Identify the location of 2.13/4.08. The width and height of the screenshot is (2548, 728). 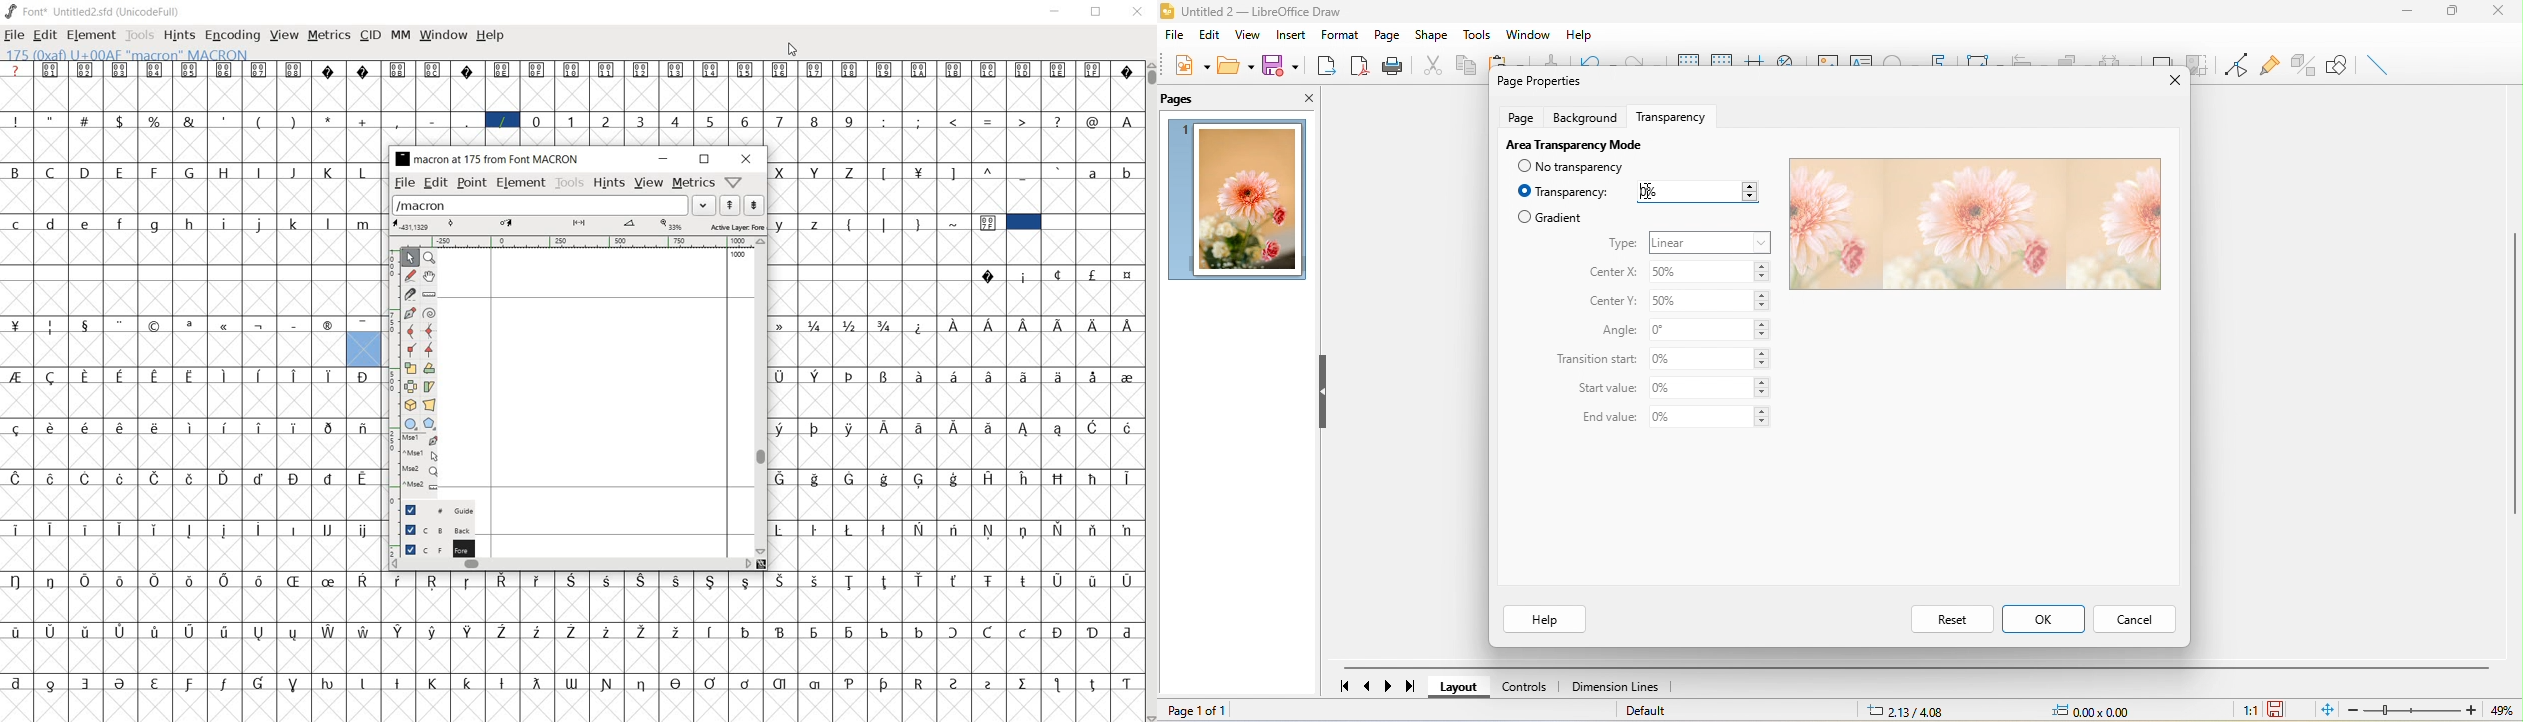
(1910, 711).